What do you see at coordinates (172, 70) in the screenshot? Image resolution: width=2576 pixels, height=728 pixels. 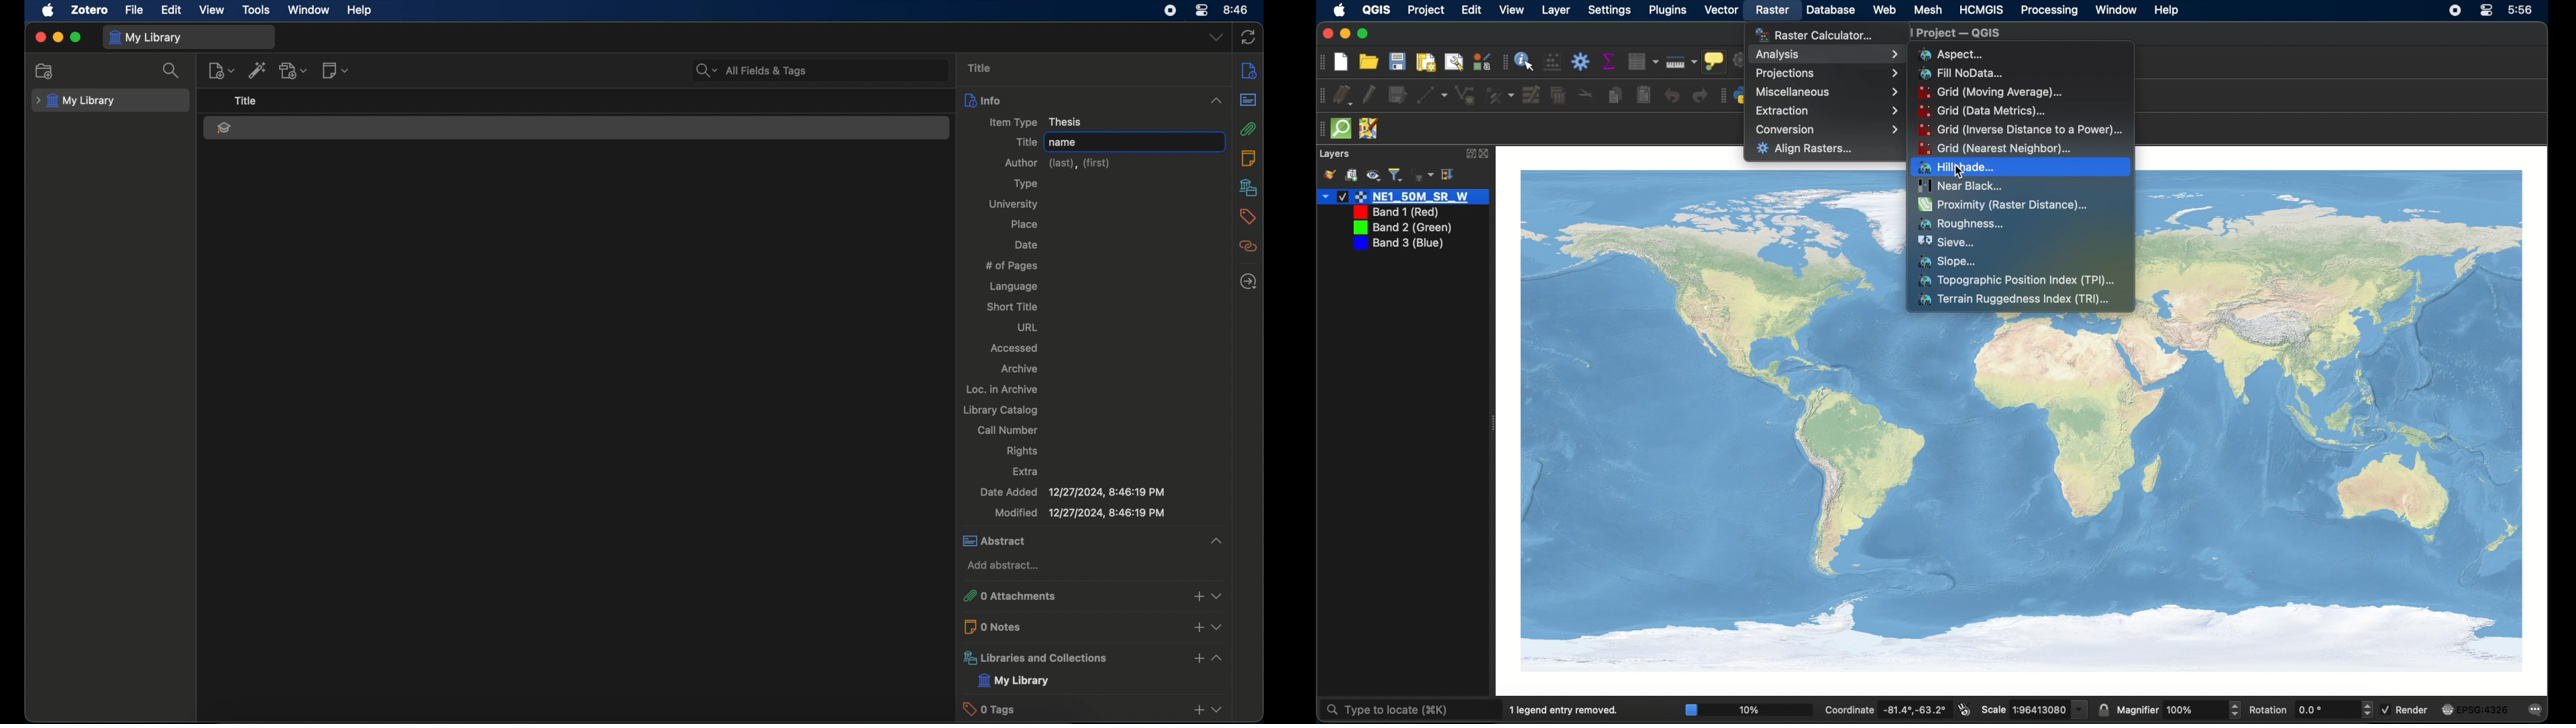 I see `search` at bounding box center [172, 70].